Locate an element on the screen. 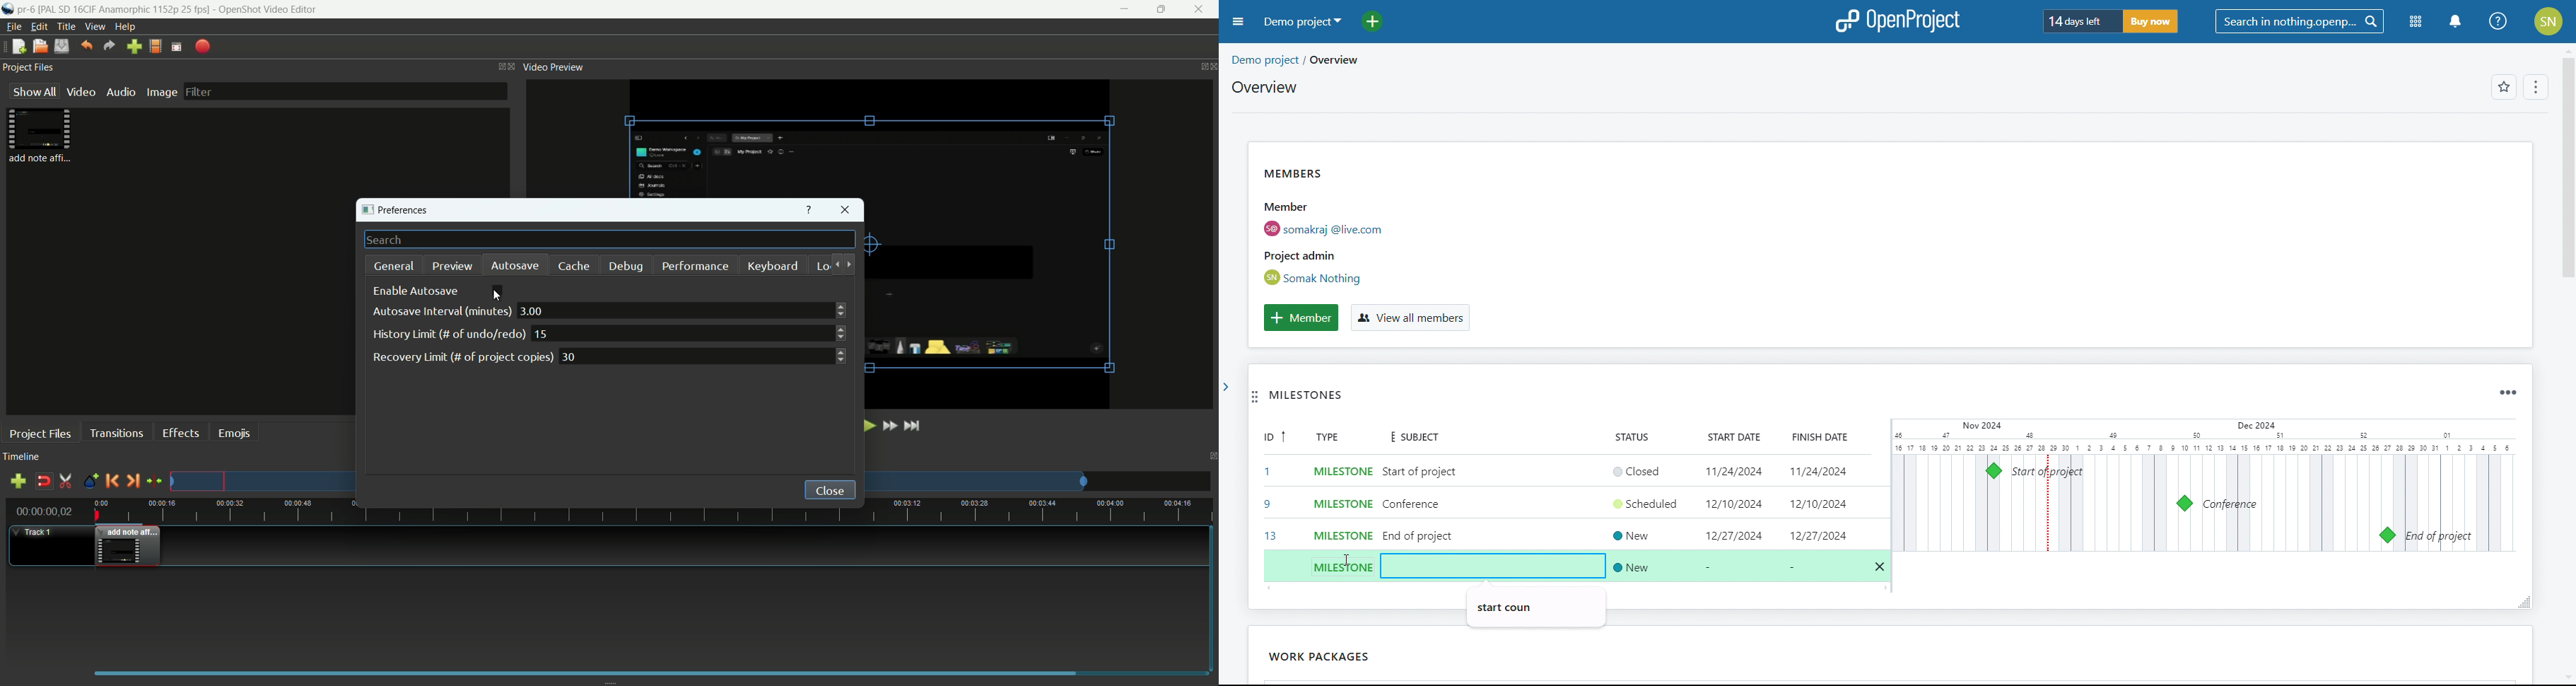 The width and height of the screenshot is (2576, 700). file menu is located at coordinates (11, 28).